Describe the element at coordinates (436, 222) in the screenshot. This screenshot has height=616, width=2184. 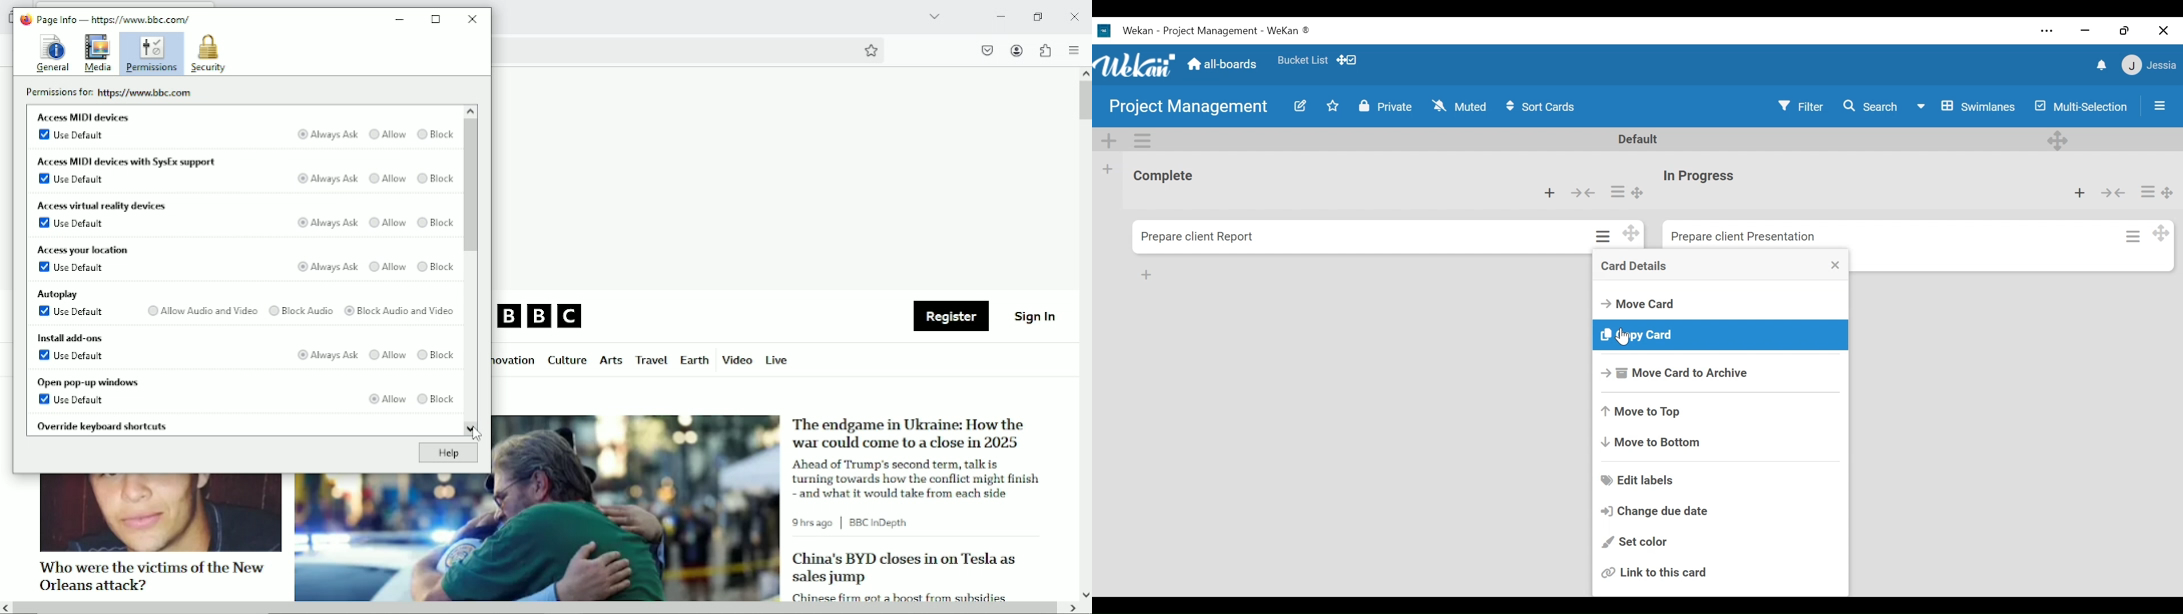
I see `Block` at that location.